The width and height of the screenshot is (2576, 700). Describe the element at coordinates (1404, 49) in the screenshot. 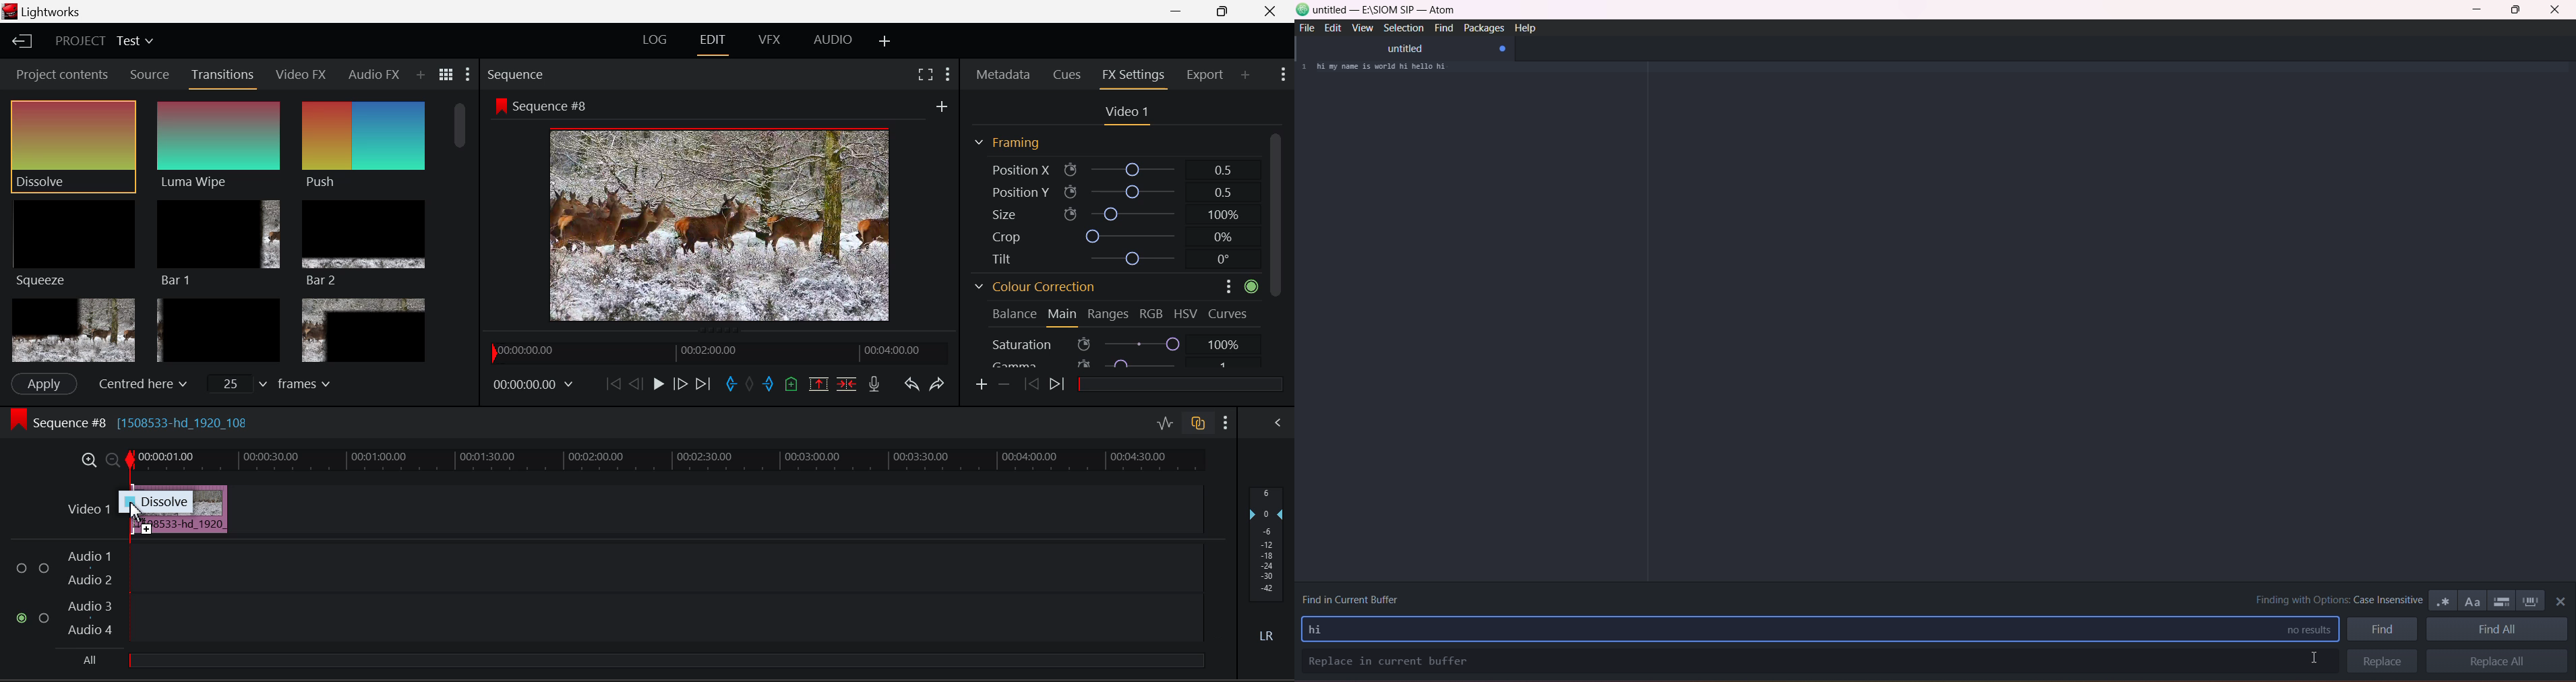

I see `untitled` at that location.